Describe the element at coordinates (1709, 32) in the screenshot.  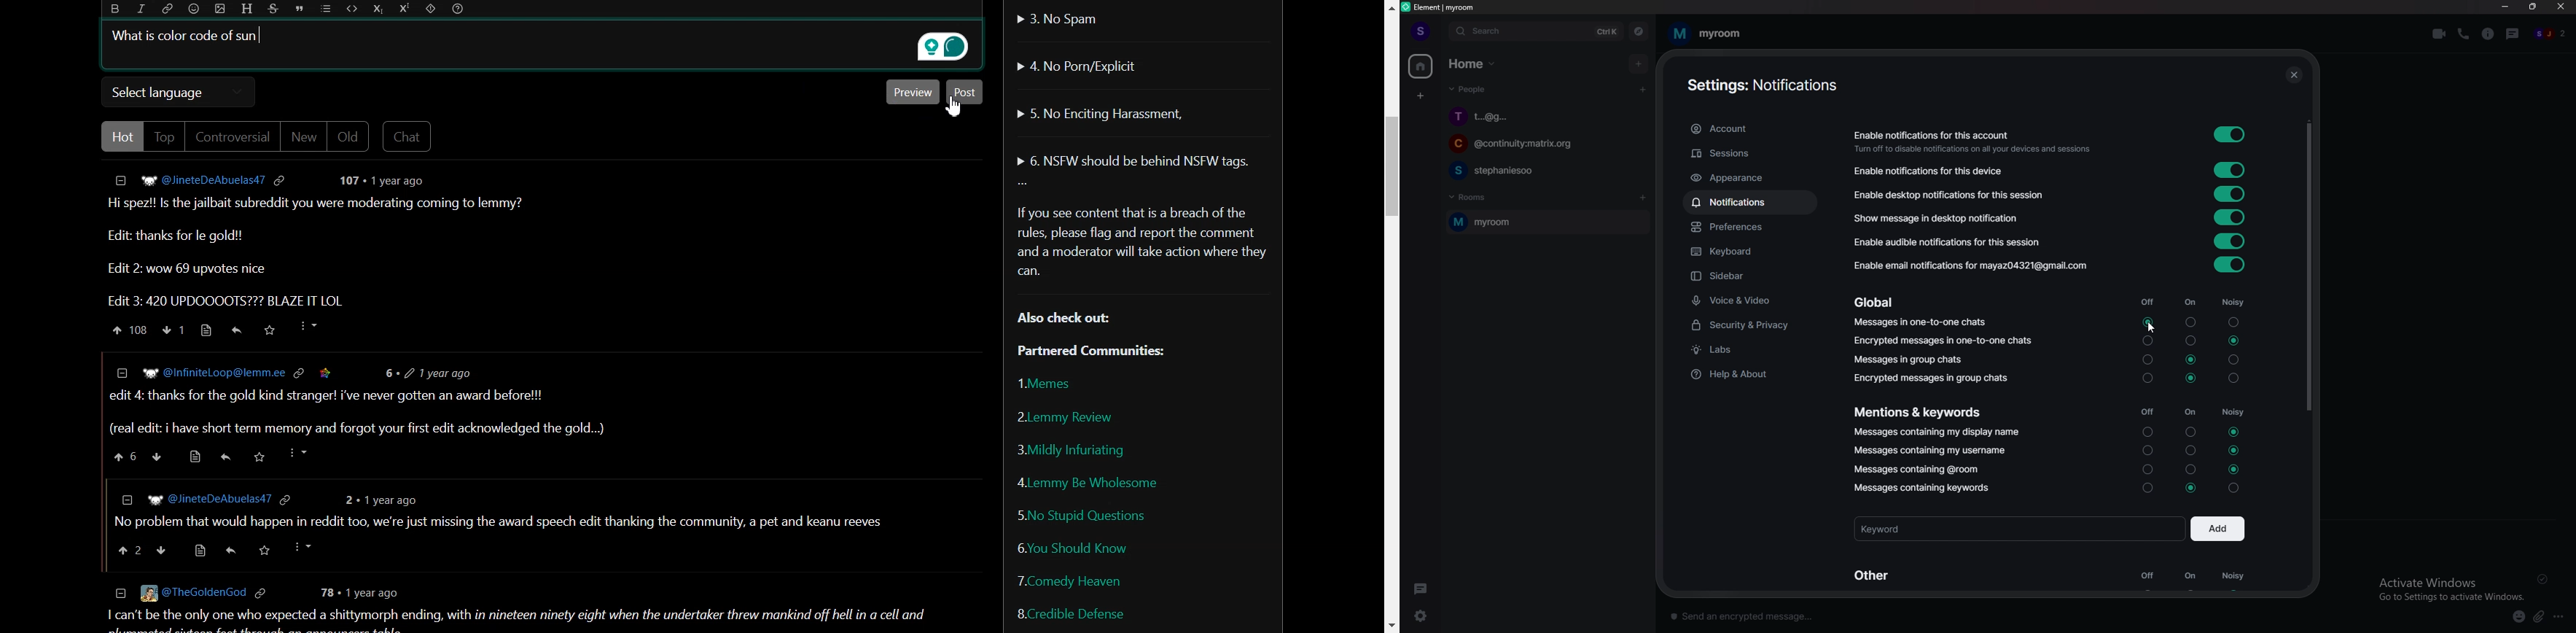
I see `my room` at that location.